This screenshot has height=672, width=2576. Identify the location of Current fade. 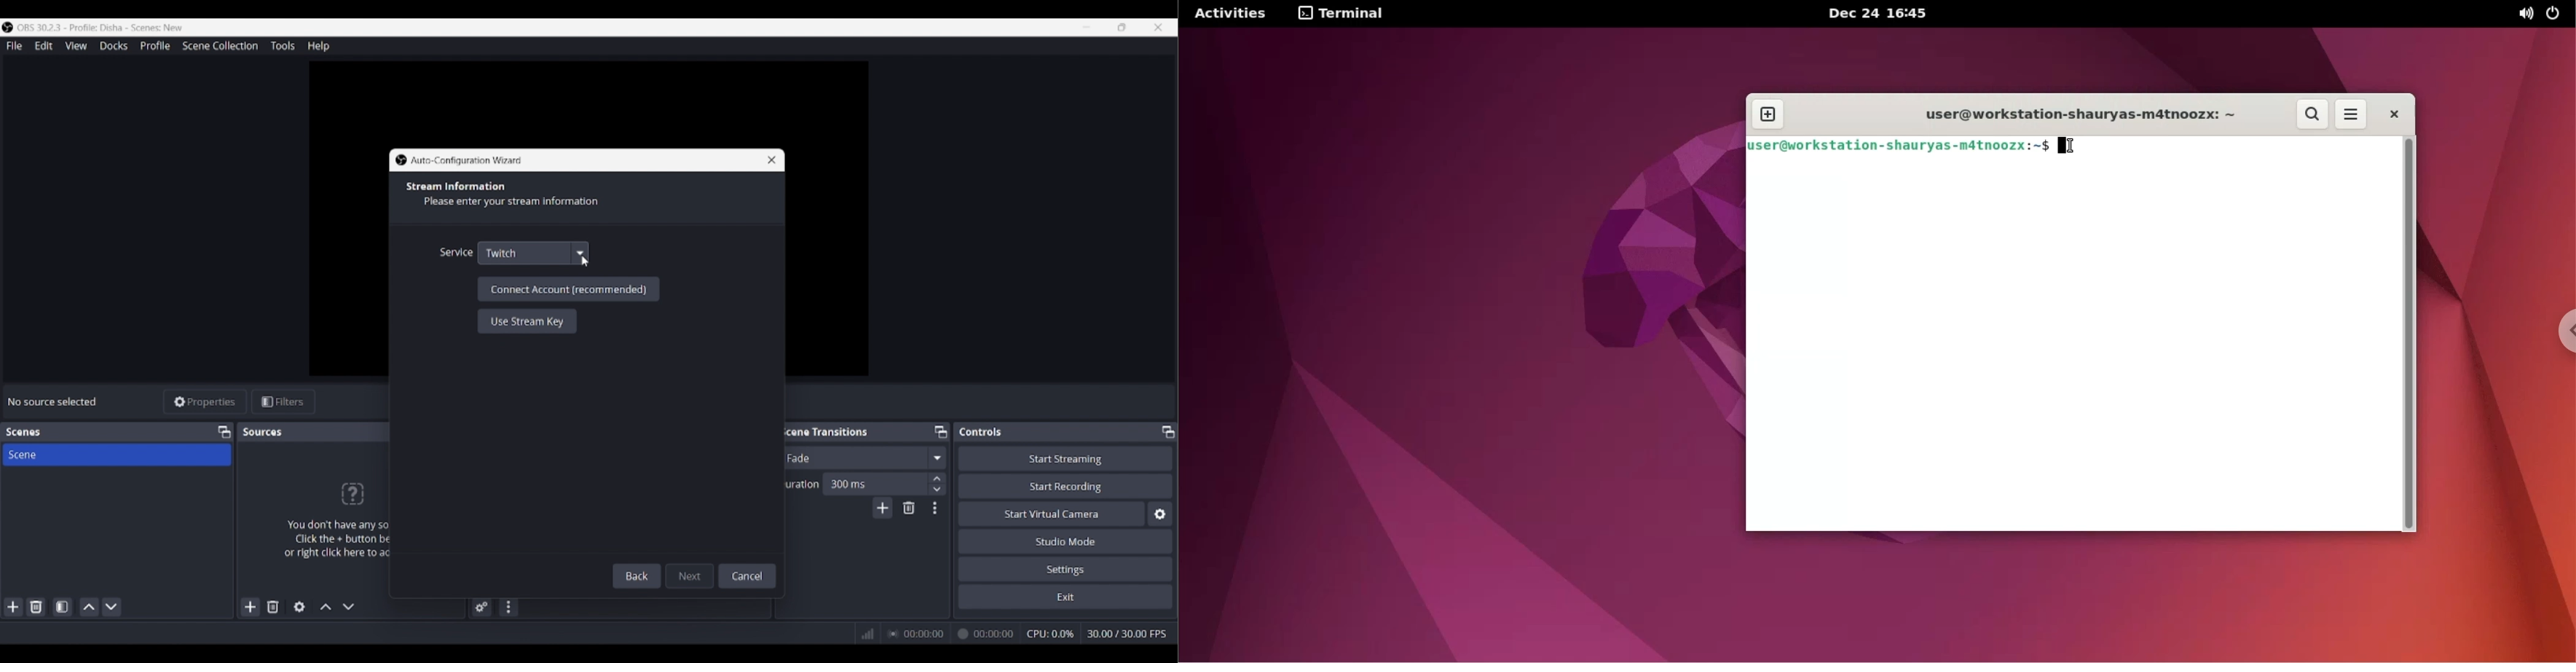
(852, 457).